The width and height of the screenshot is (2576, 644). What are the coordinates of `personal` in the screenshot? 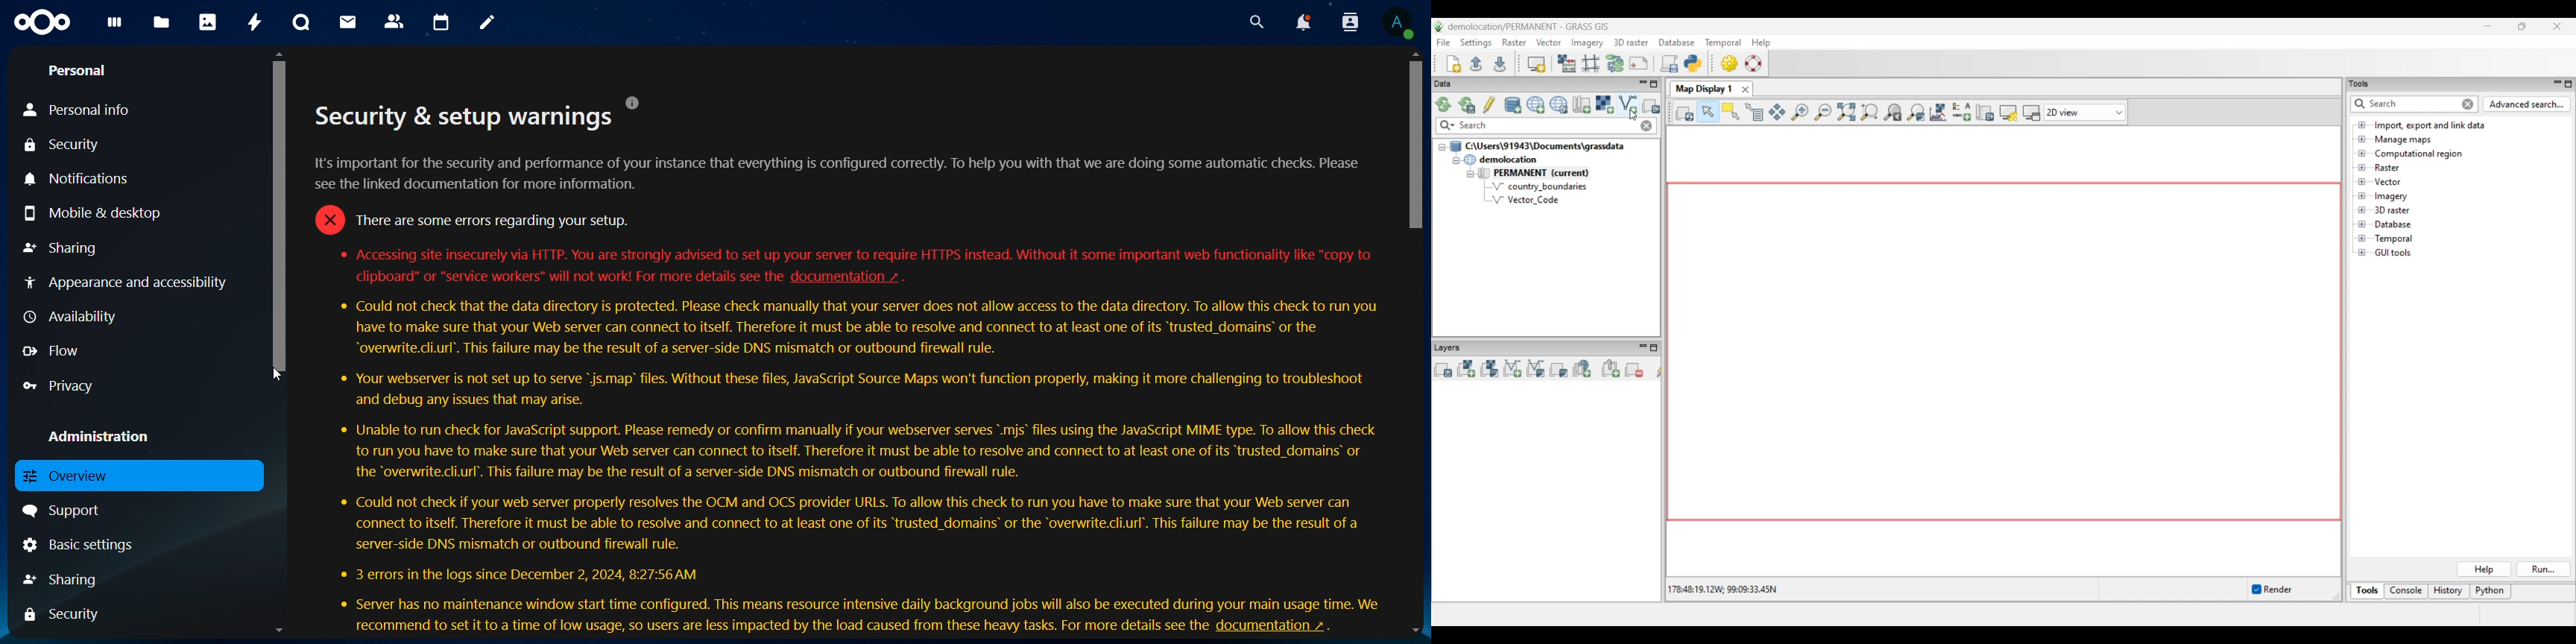 It's located at (76, 71).